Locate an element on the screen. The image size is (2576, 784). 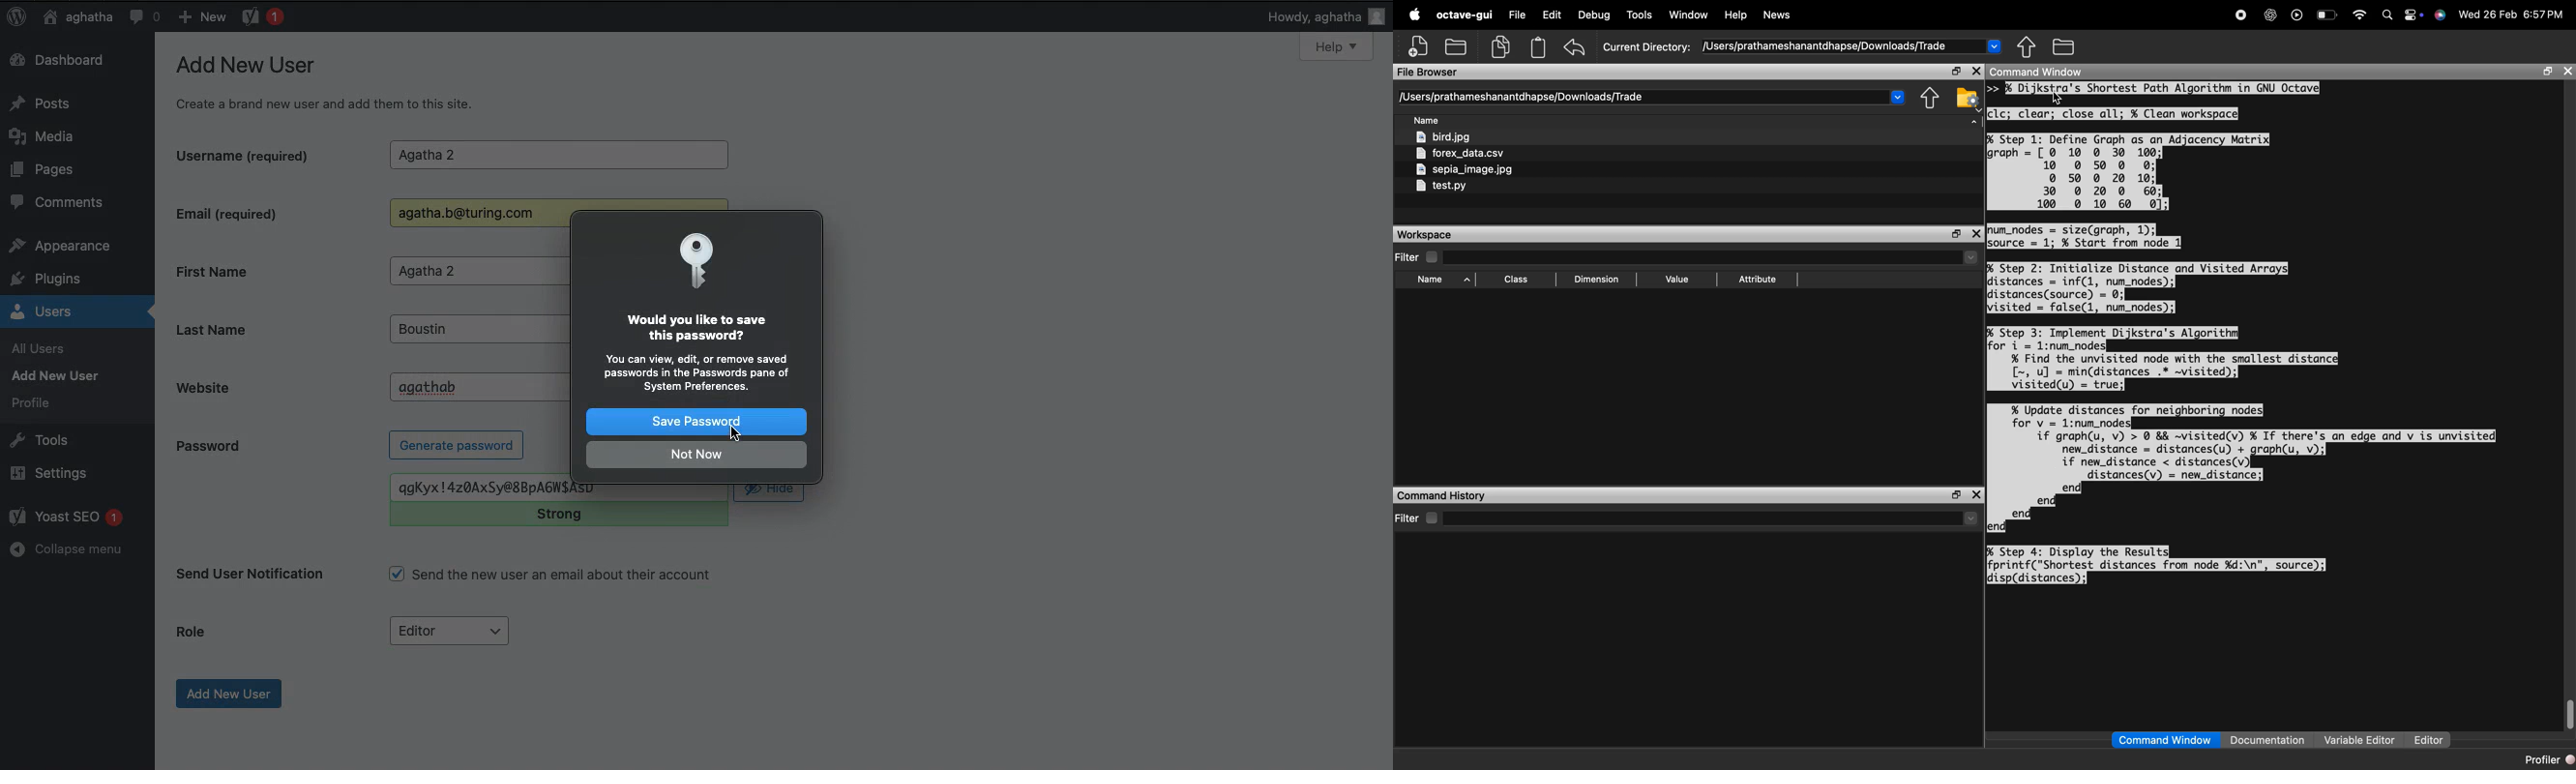
Not now is located at coordinates (696, 454).